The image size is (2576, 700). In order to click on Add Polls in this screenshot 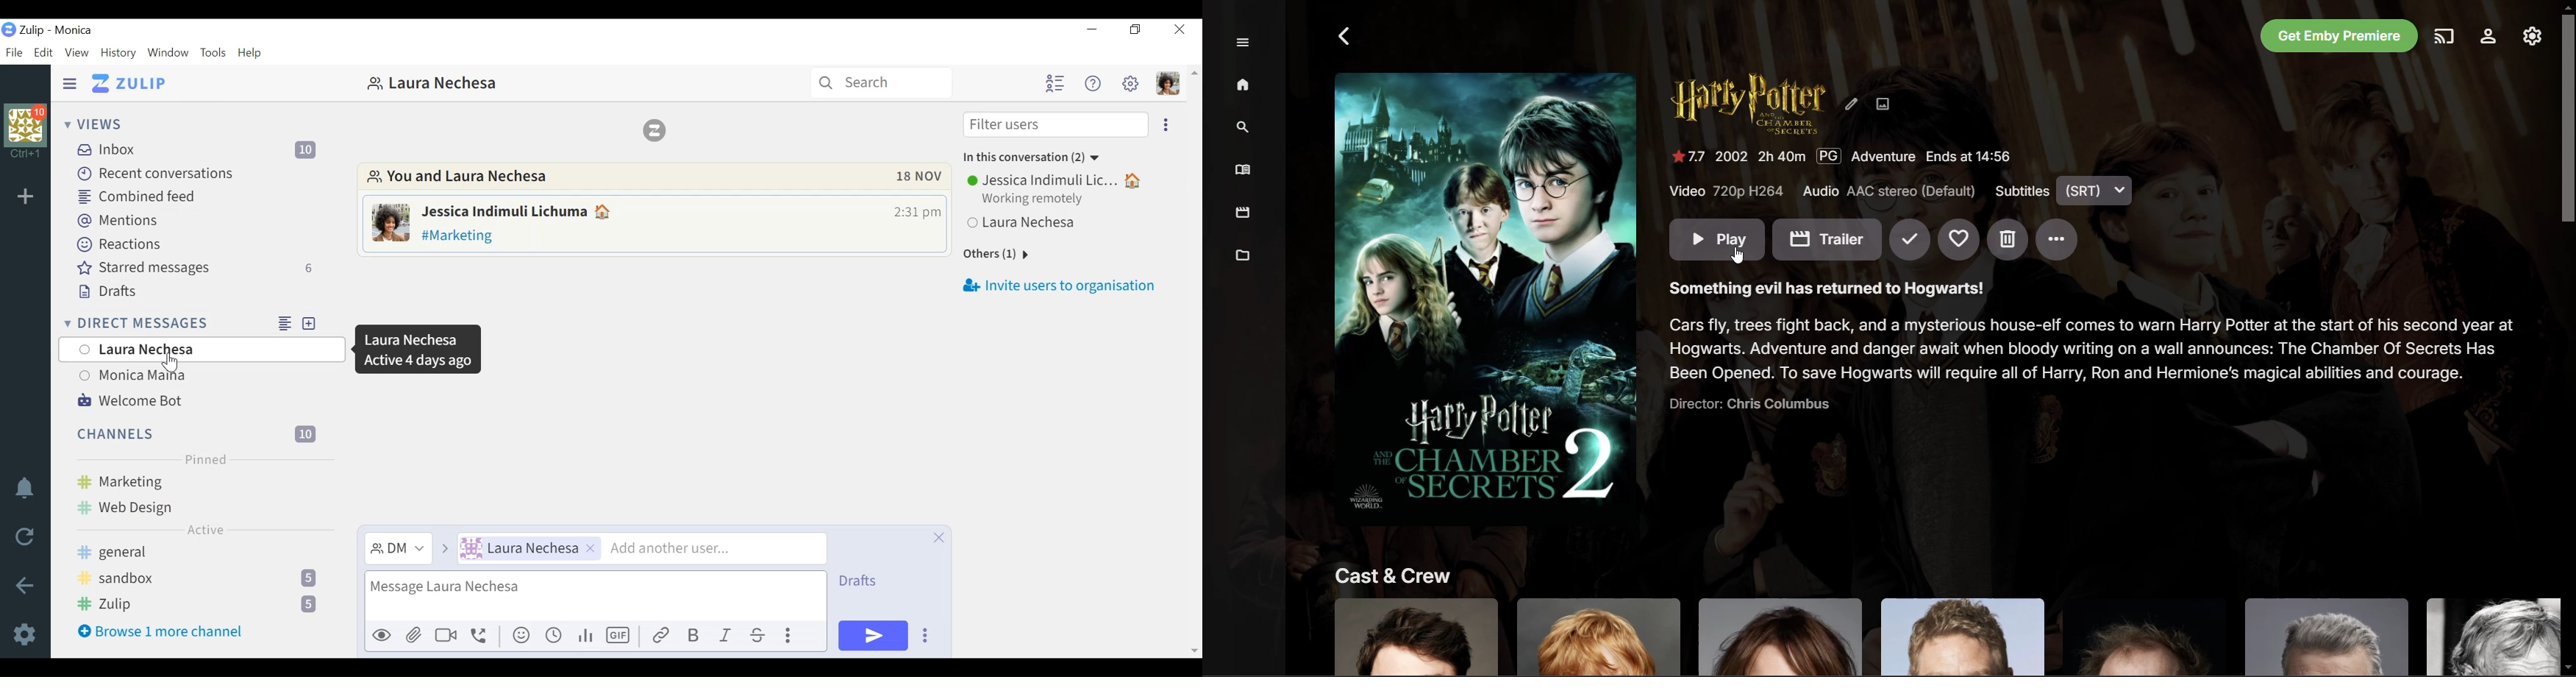, I will do `click(589, 636)`.